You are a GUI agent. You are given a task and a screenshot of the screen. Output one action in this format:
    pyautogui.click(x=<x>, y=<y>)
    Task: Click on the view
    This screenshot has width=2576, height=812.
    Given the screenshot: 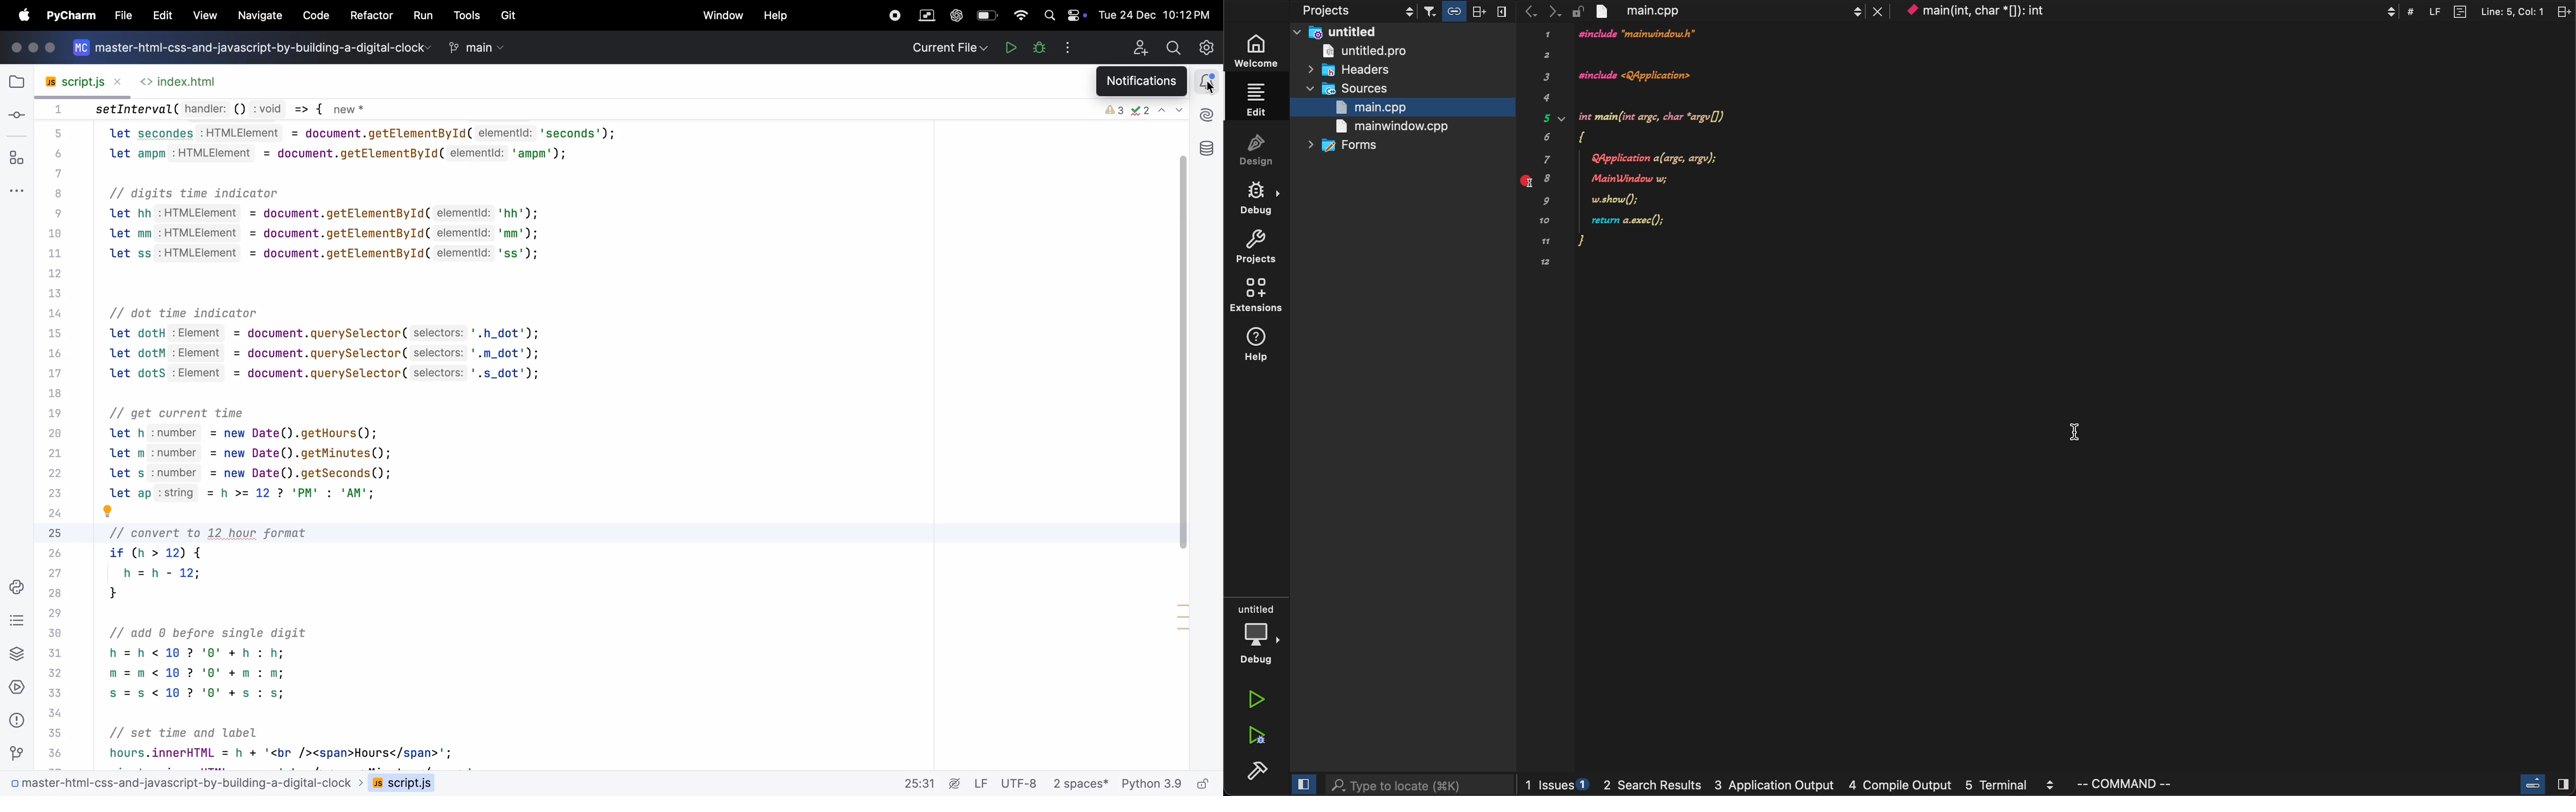 What is the action you would take?
    pyautogui.click(x=204, y=14)
    